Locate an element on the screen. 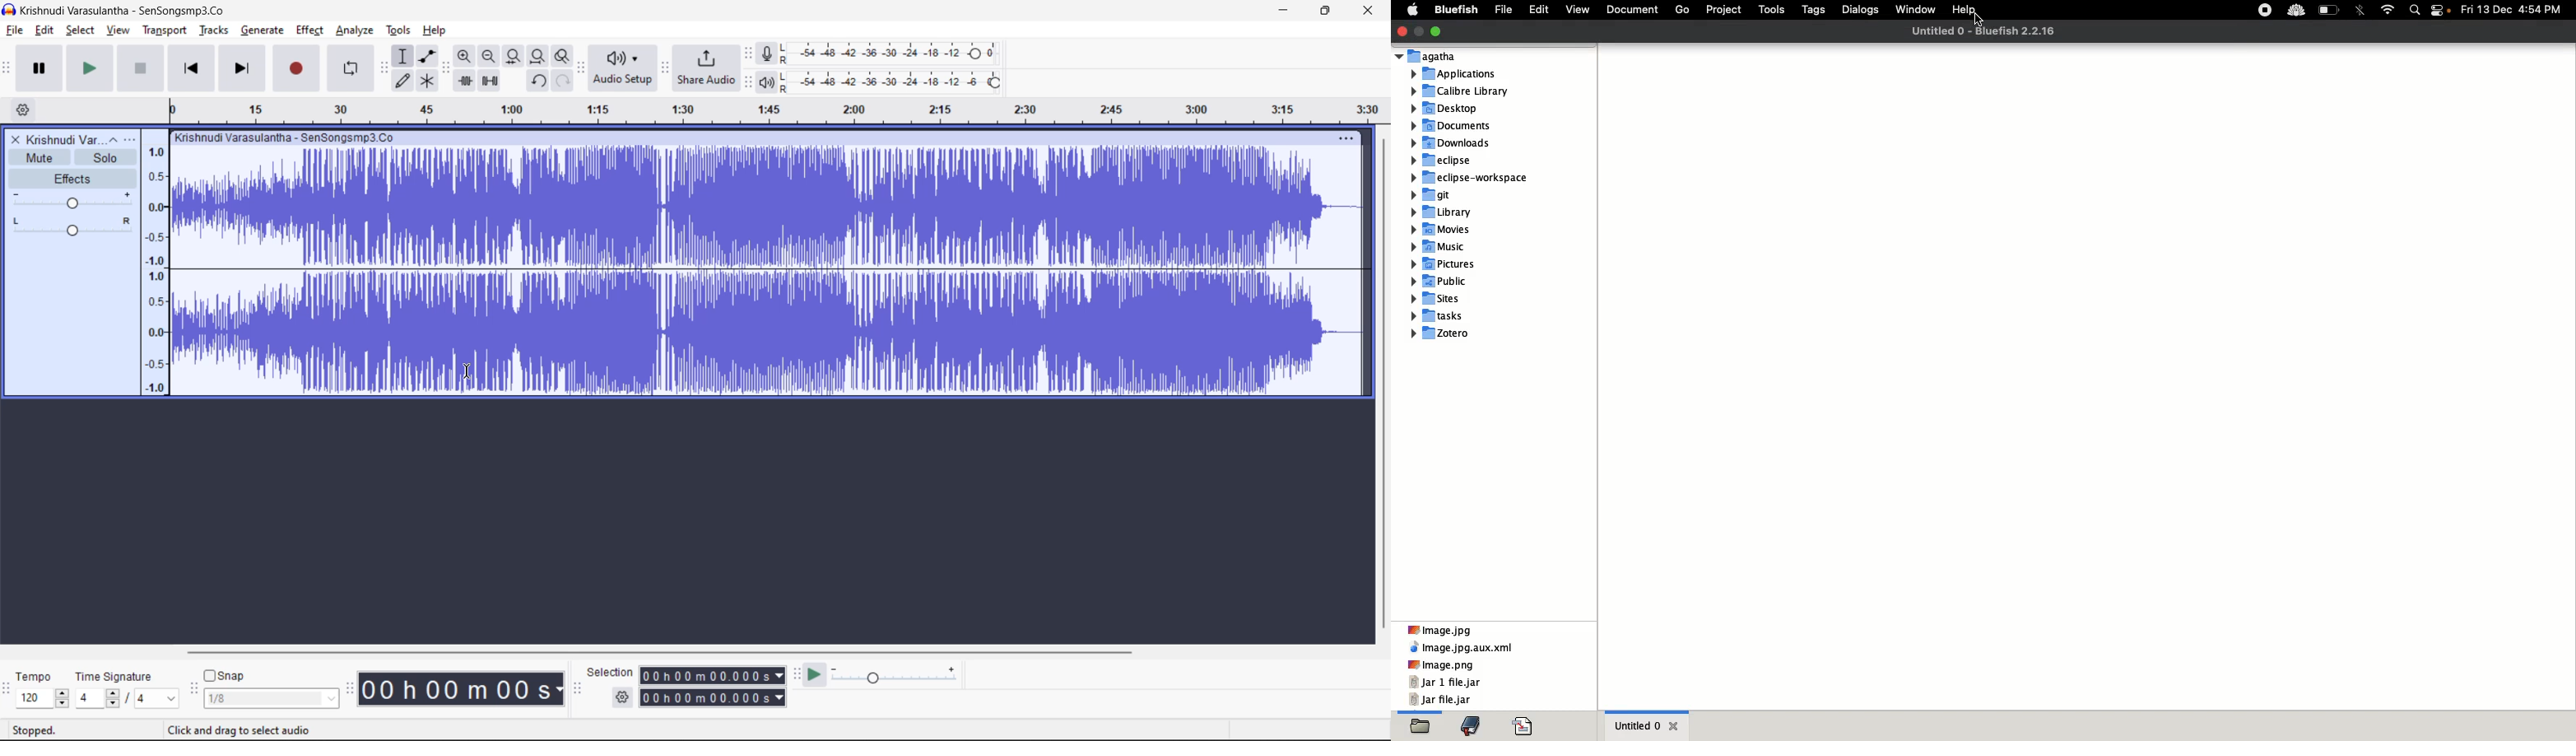  Tags is located at coordinates (1813, 10).